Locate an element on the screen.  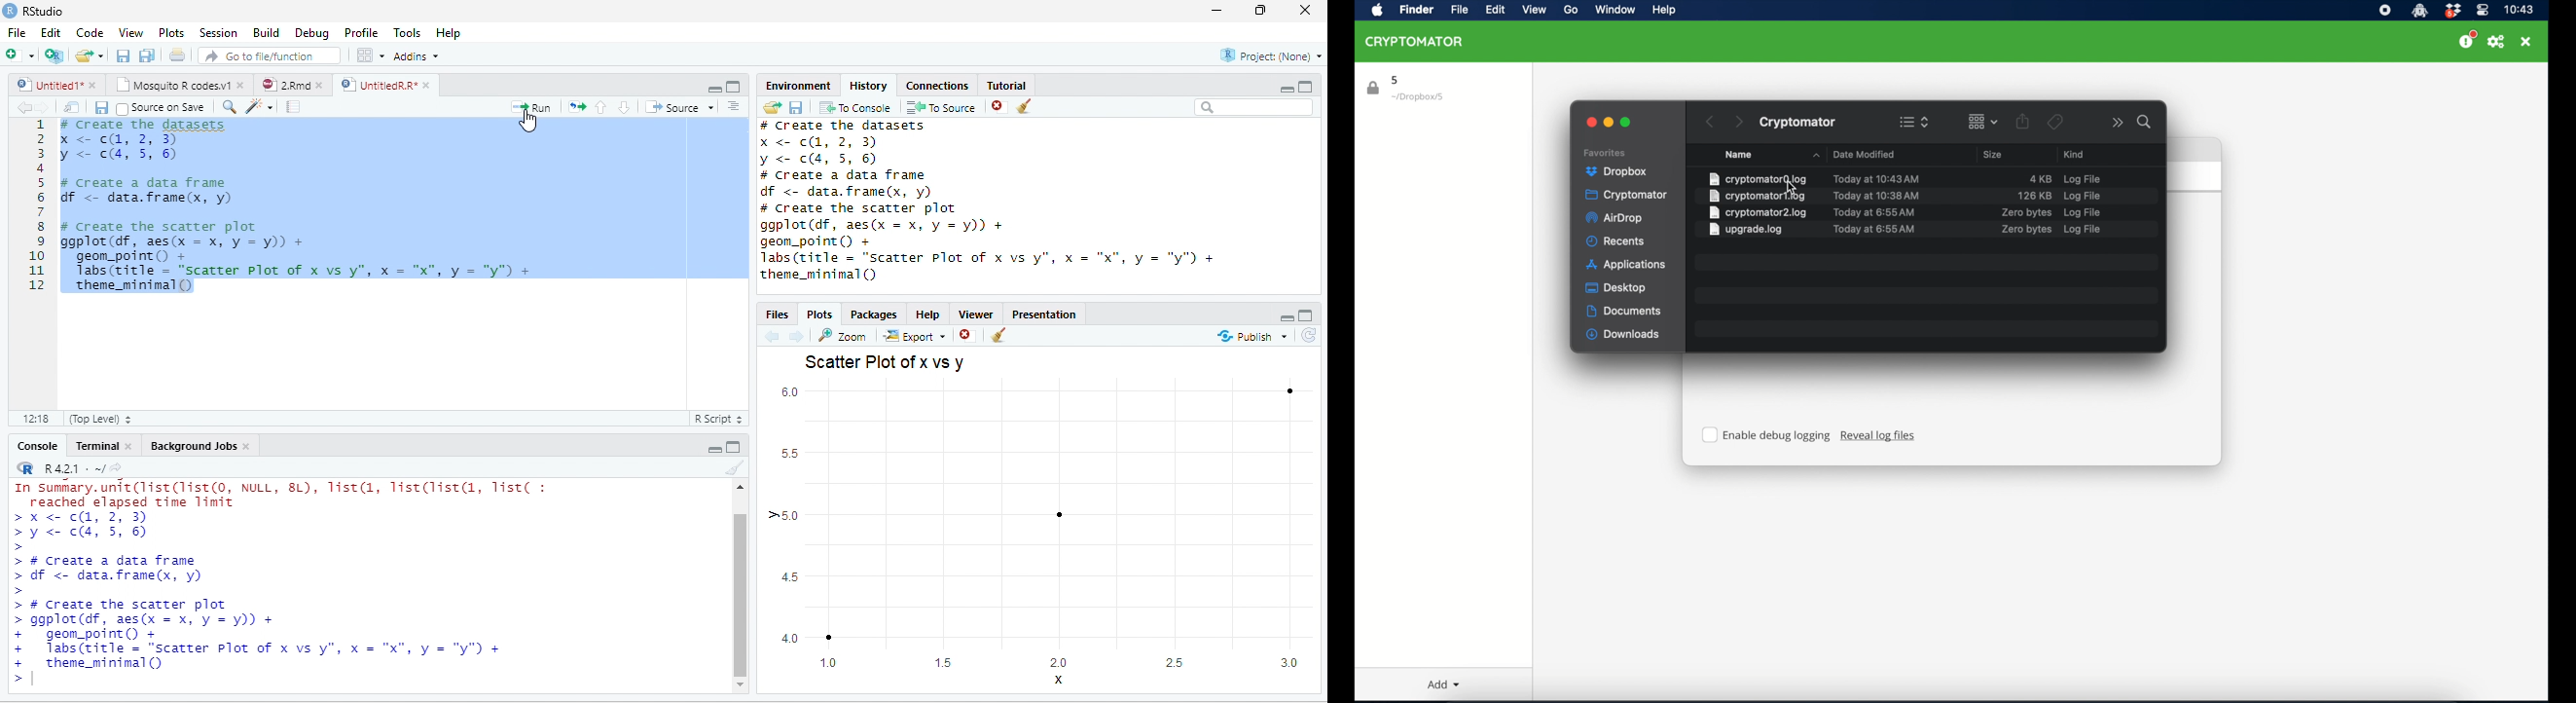
Export is located at coordinates (914, 336).